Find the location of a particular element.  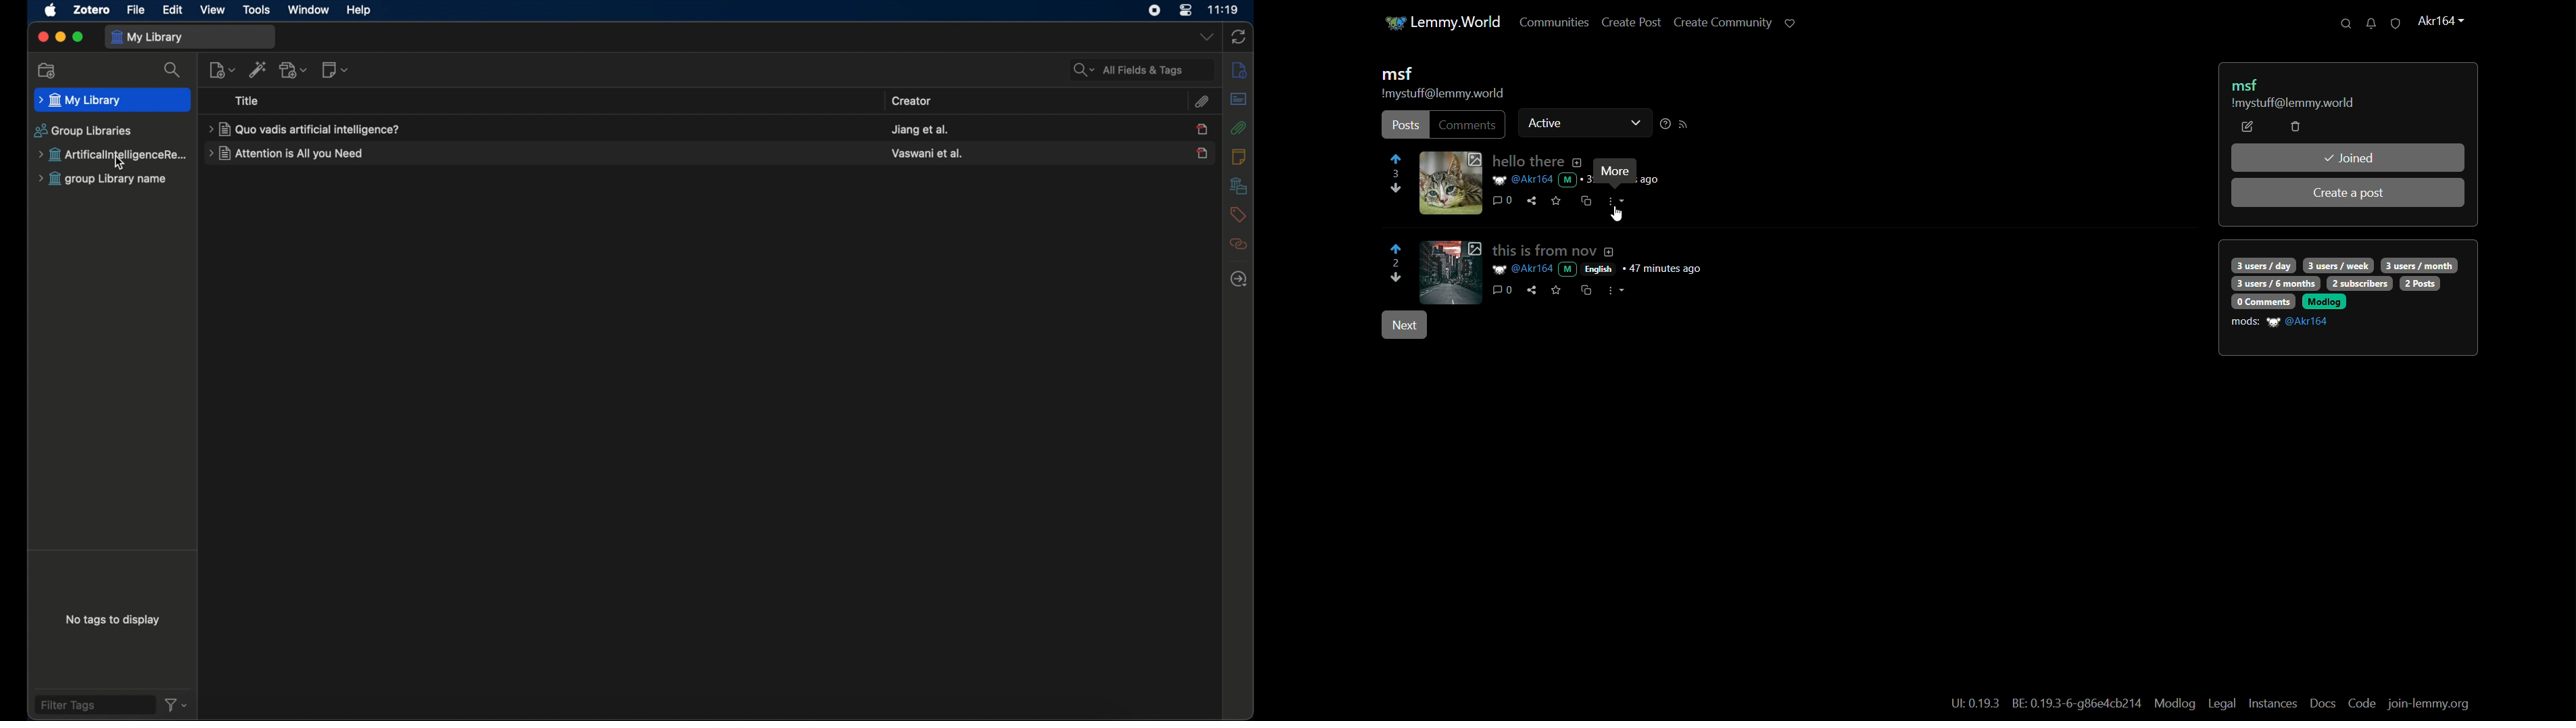

post details is located at coordinates (1610, 269).